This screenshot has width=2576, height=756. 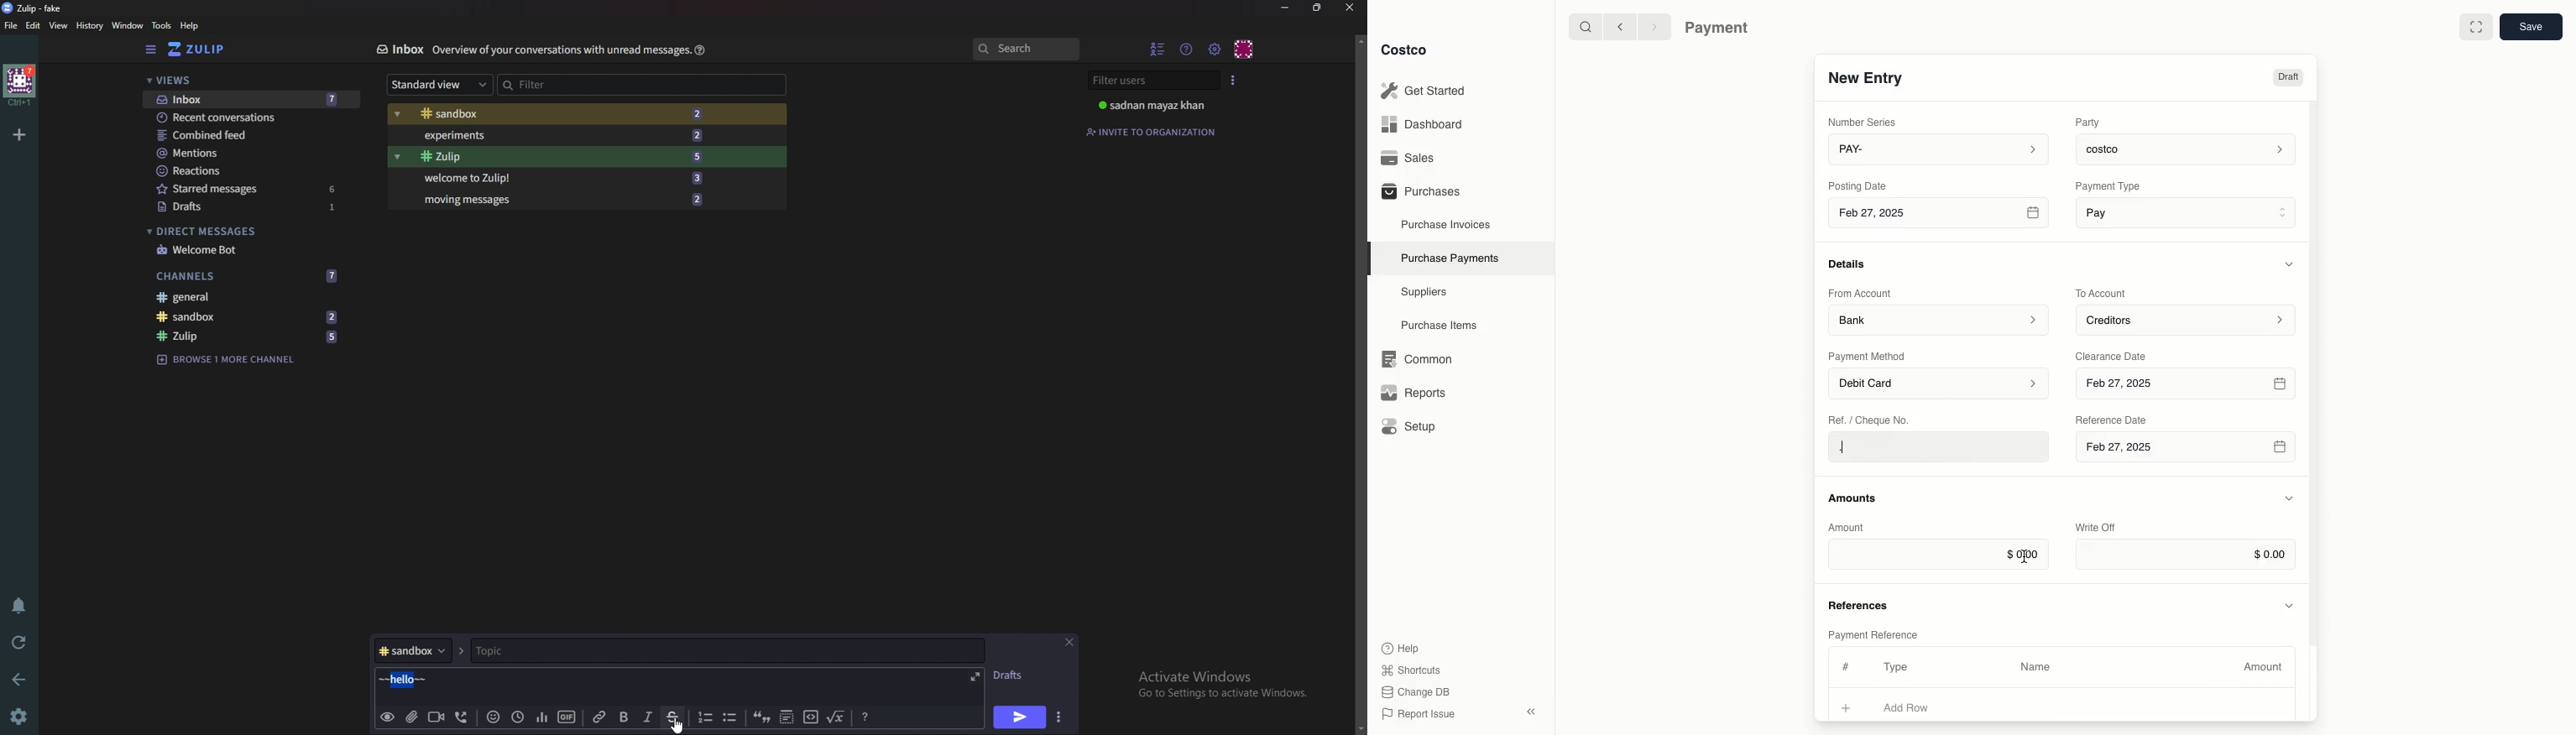 I want to click on References, so click(x=1861, y=603).